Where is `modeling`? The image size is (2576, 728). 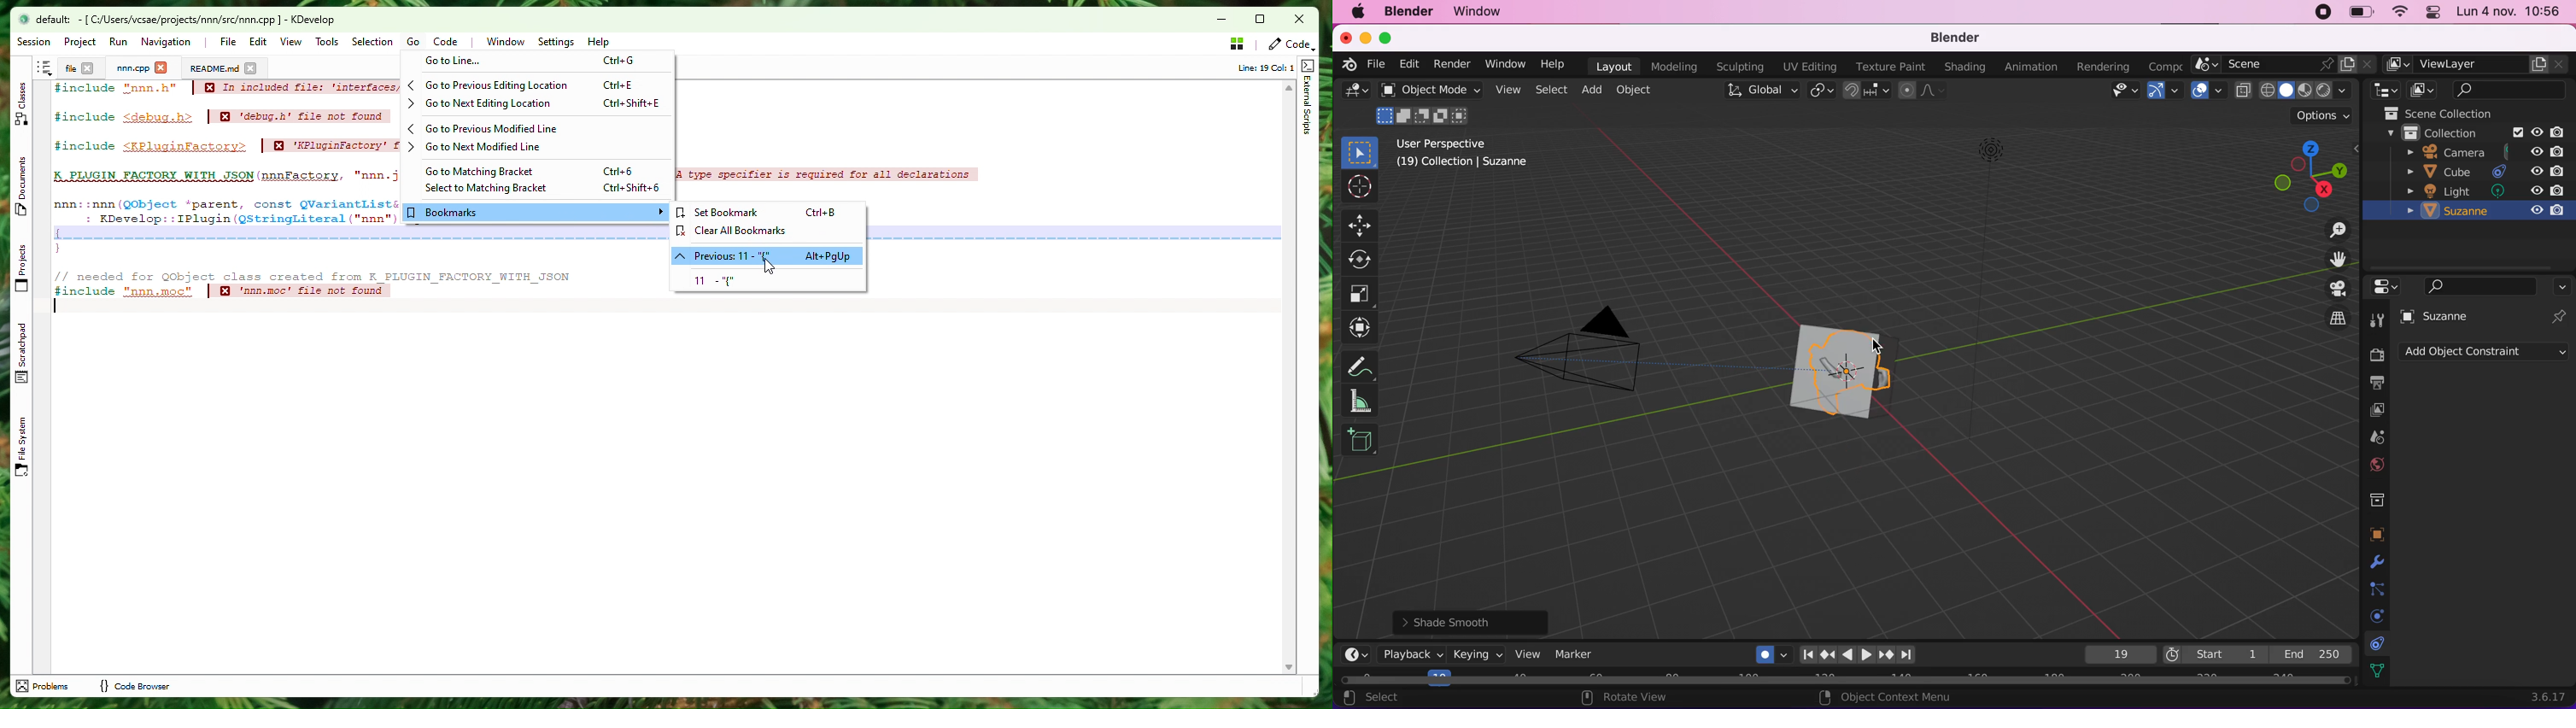
modeling is located at coordinates (1674, 67).